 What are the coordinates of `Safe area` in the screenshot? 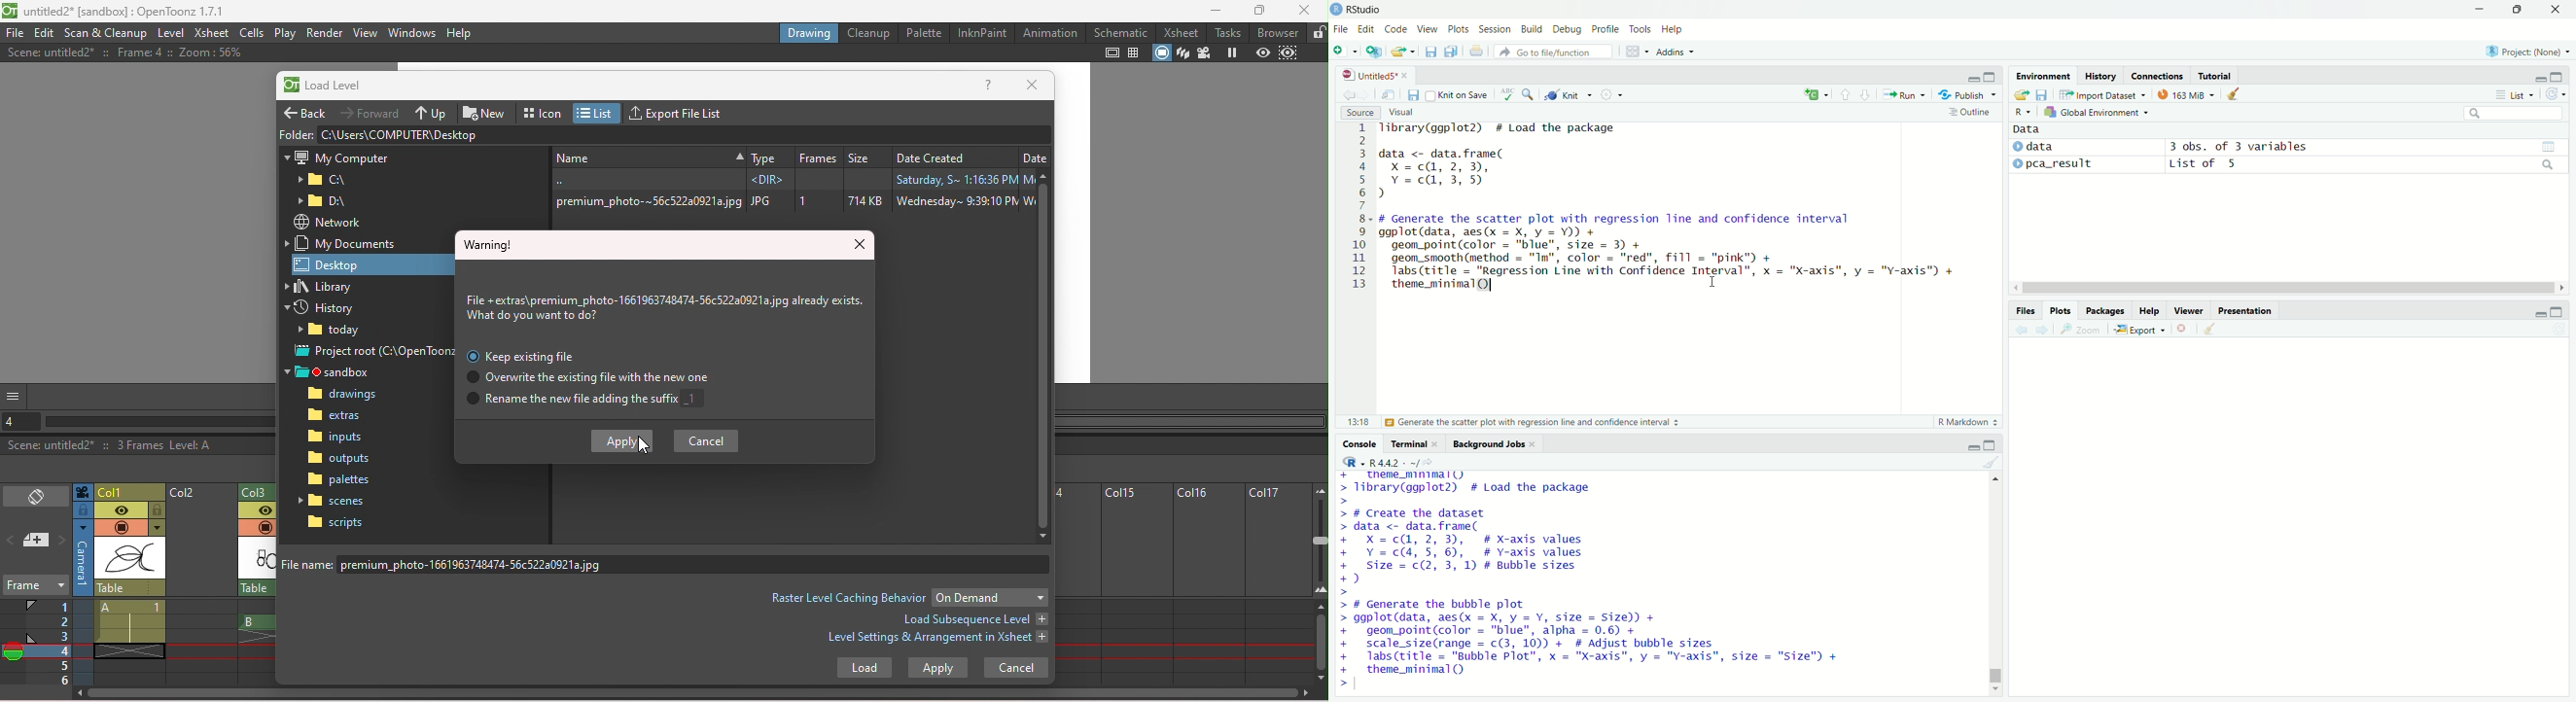 It's located at (1112, 53).